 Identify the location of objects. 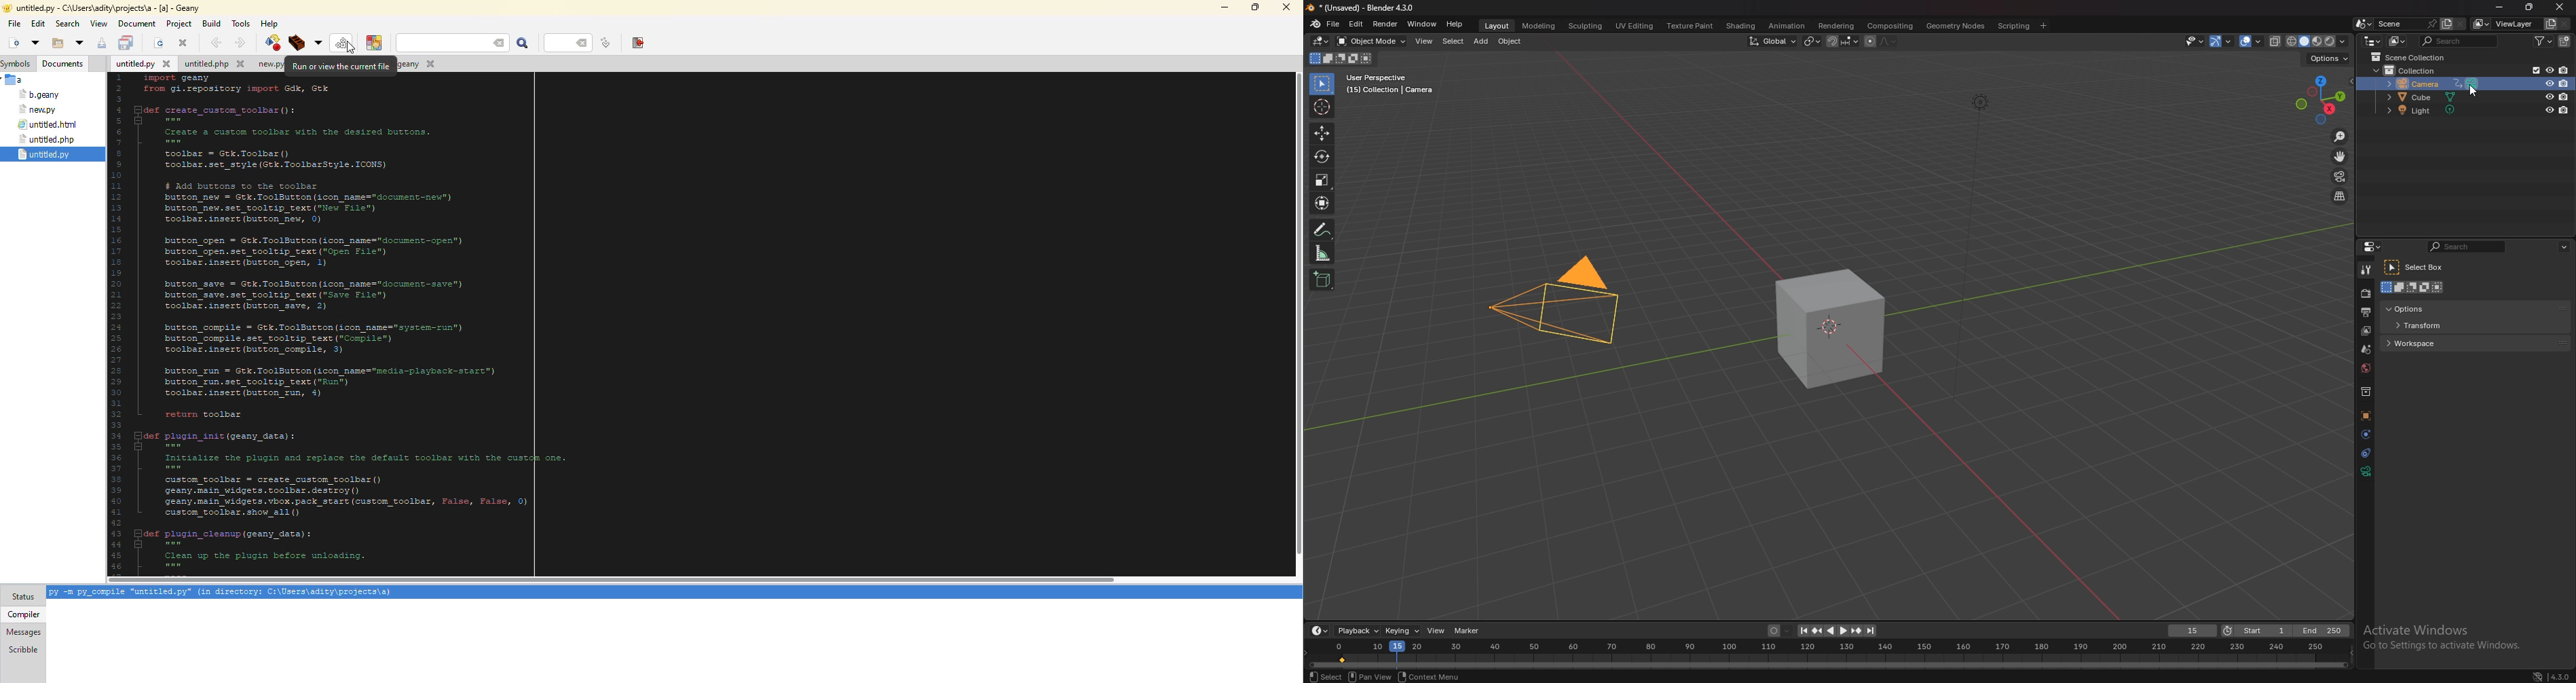
(2365, 416).